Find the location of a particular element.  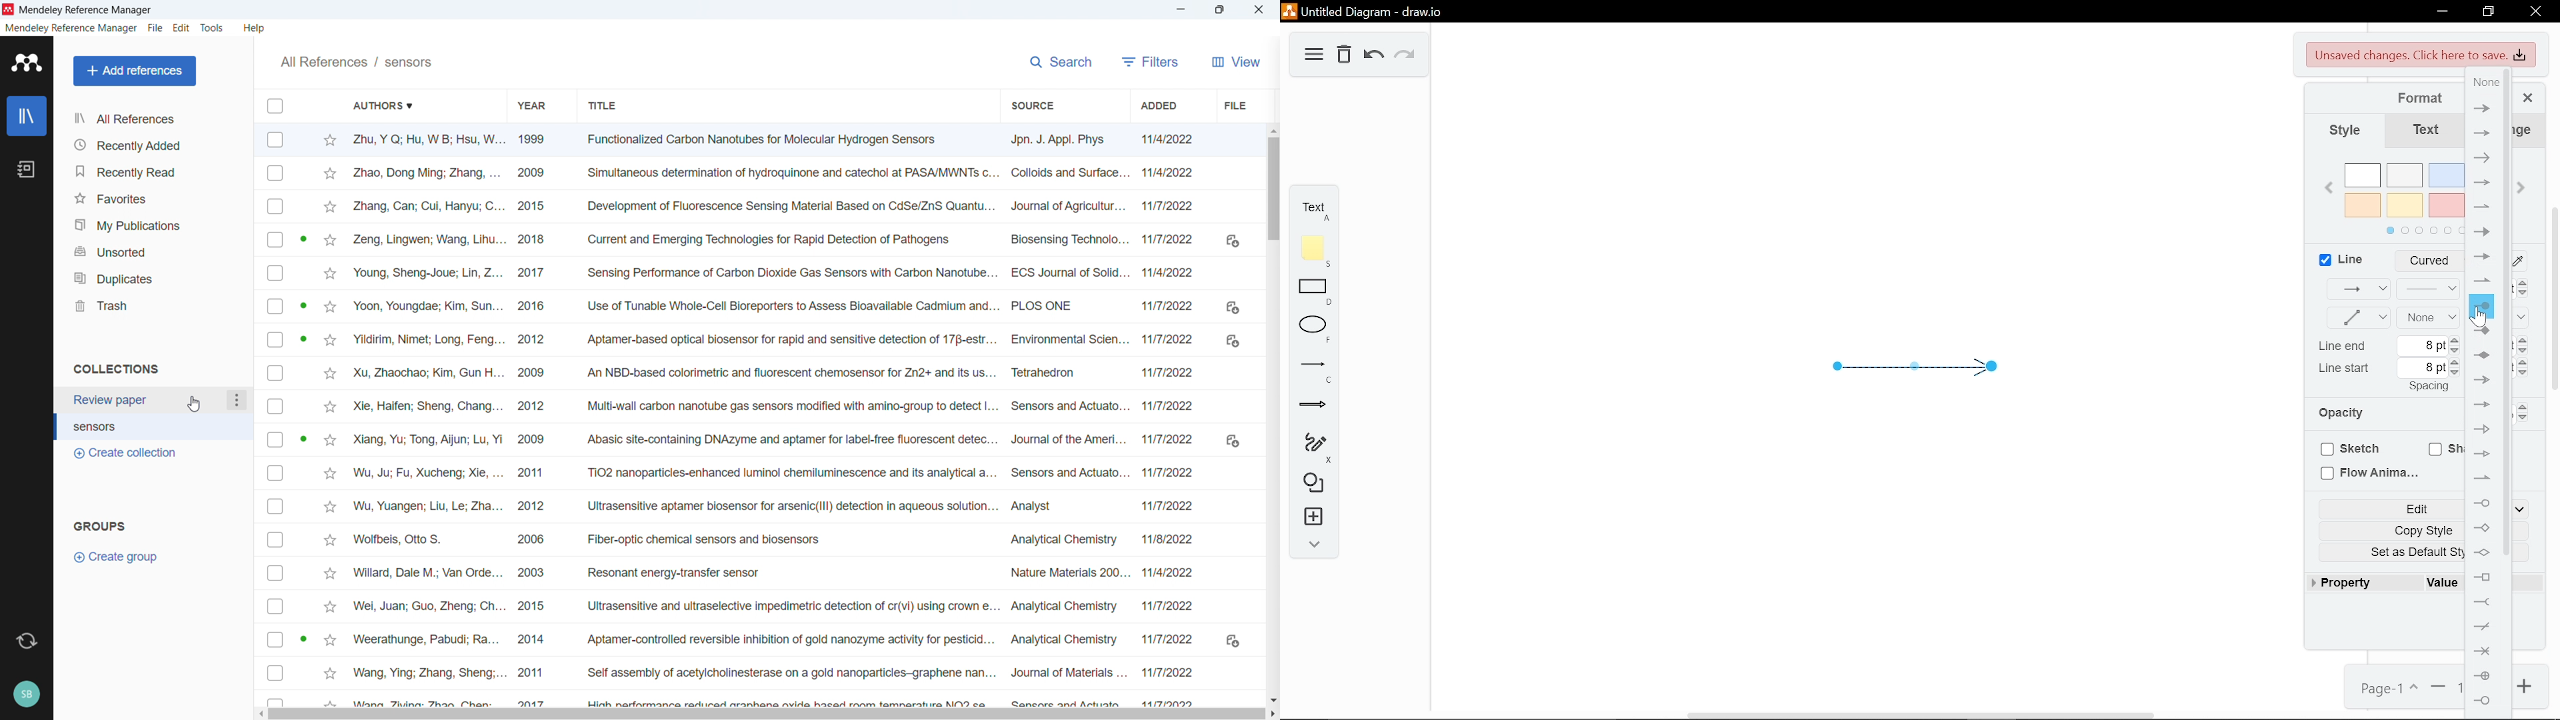

Collection 1  is located at coordinates (146, 401).